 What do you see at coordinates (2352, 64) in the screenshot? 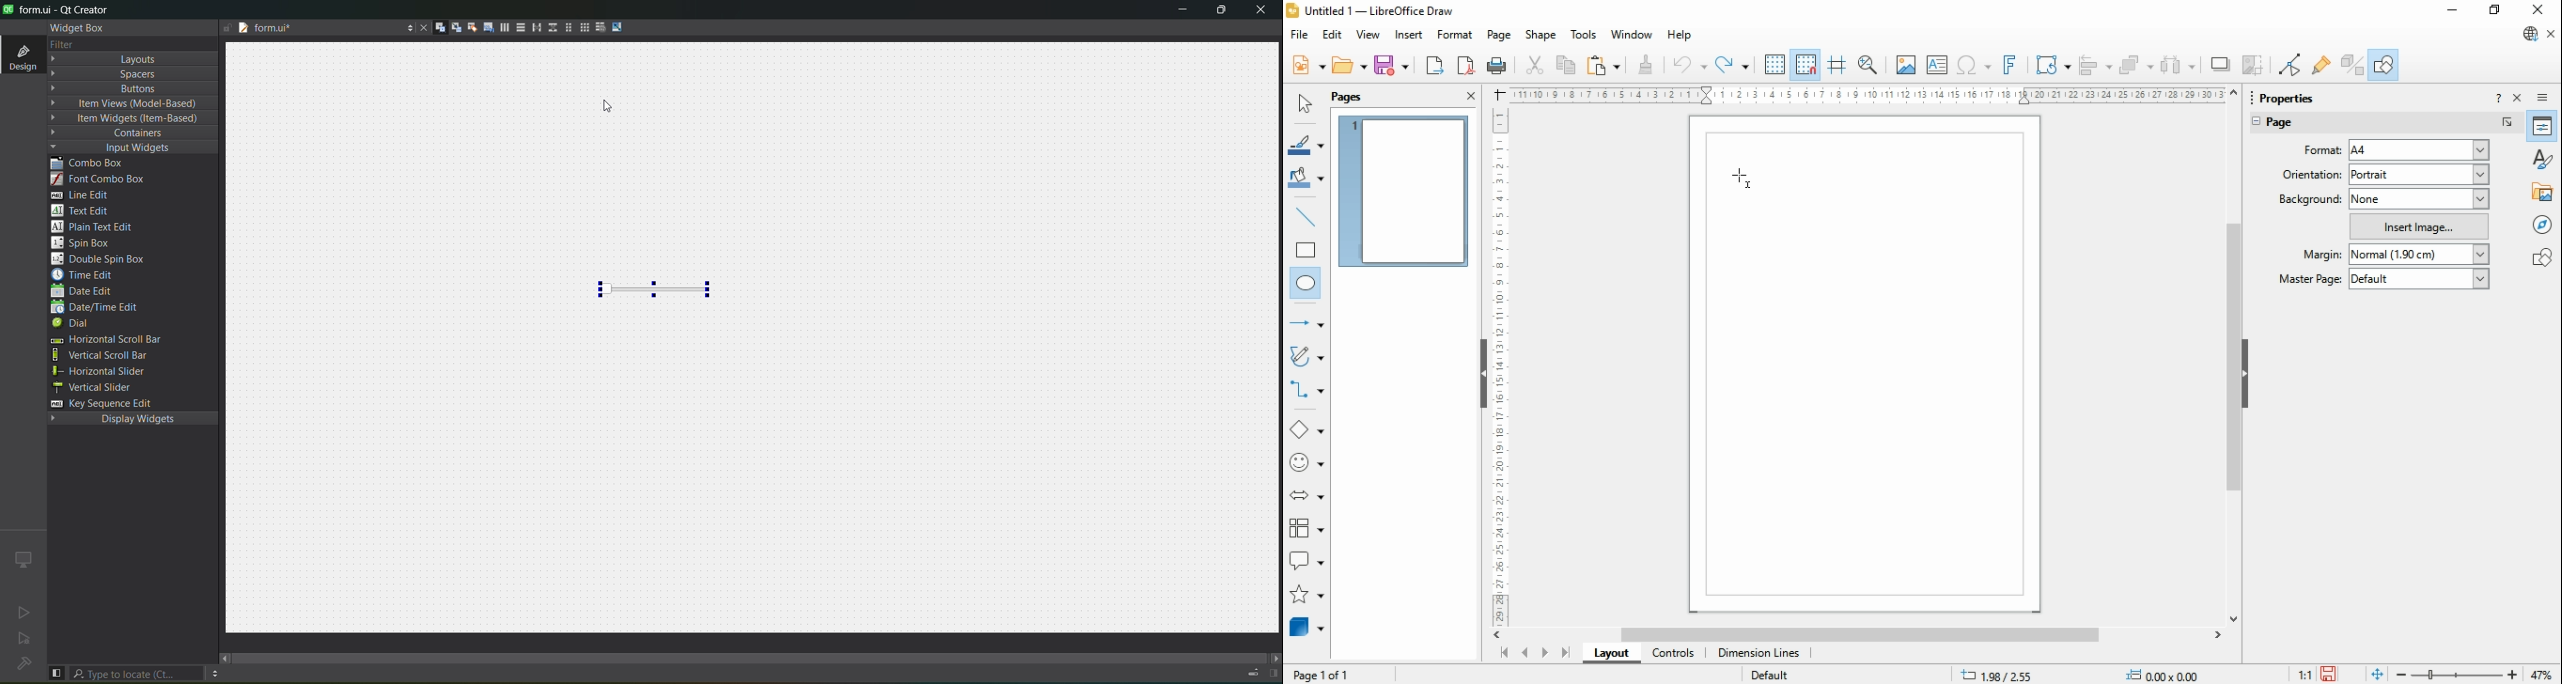
I see `toggle extrusions` at bounding box center [2352, 64].